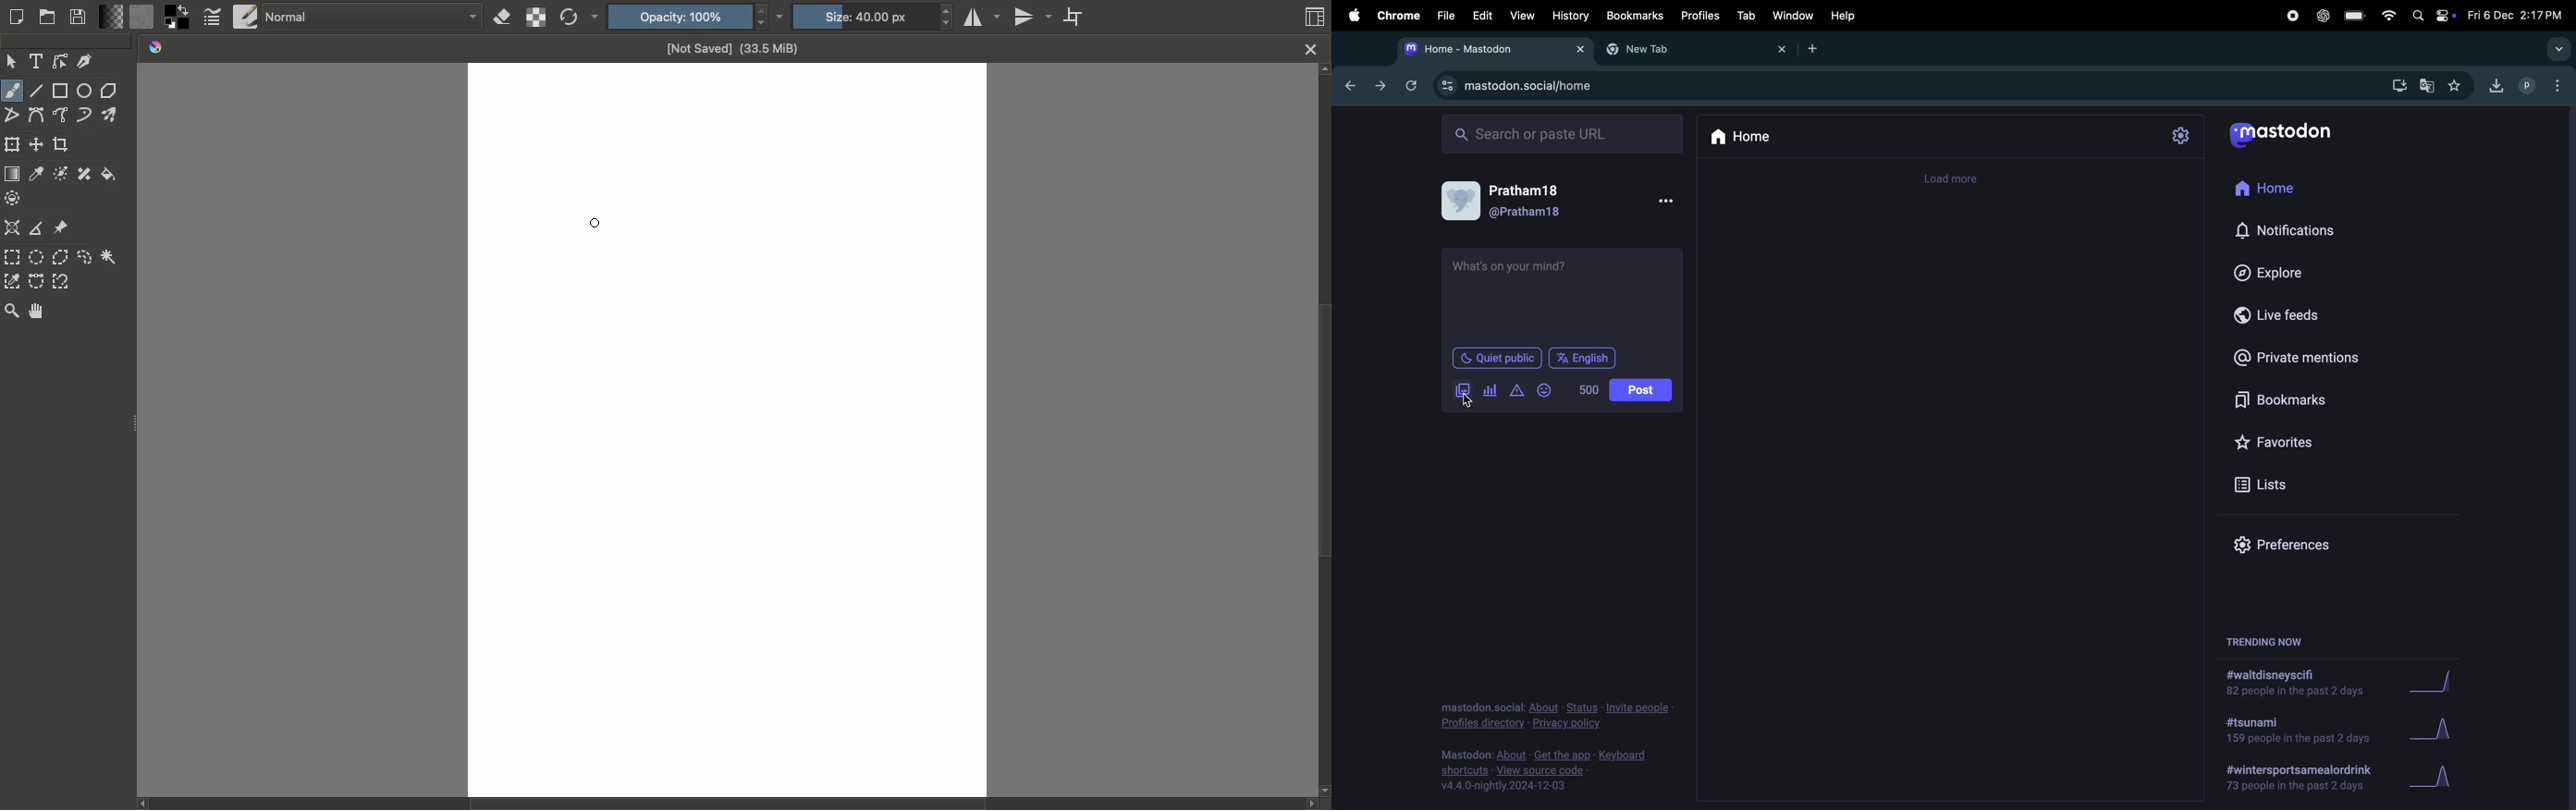 This screenshot has width=2576, height=812. Describe the element at coordinates (2266, 642) in the screenshot. I see `trending now` at that location.